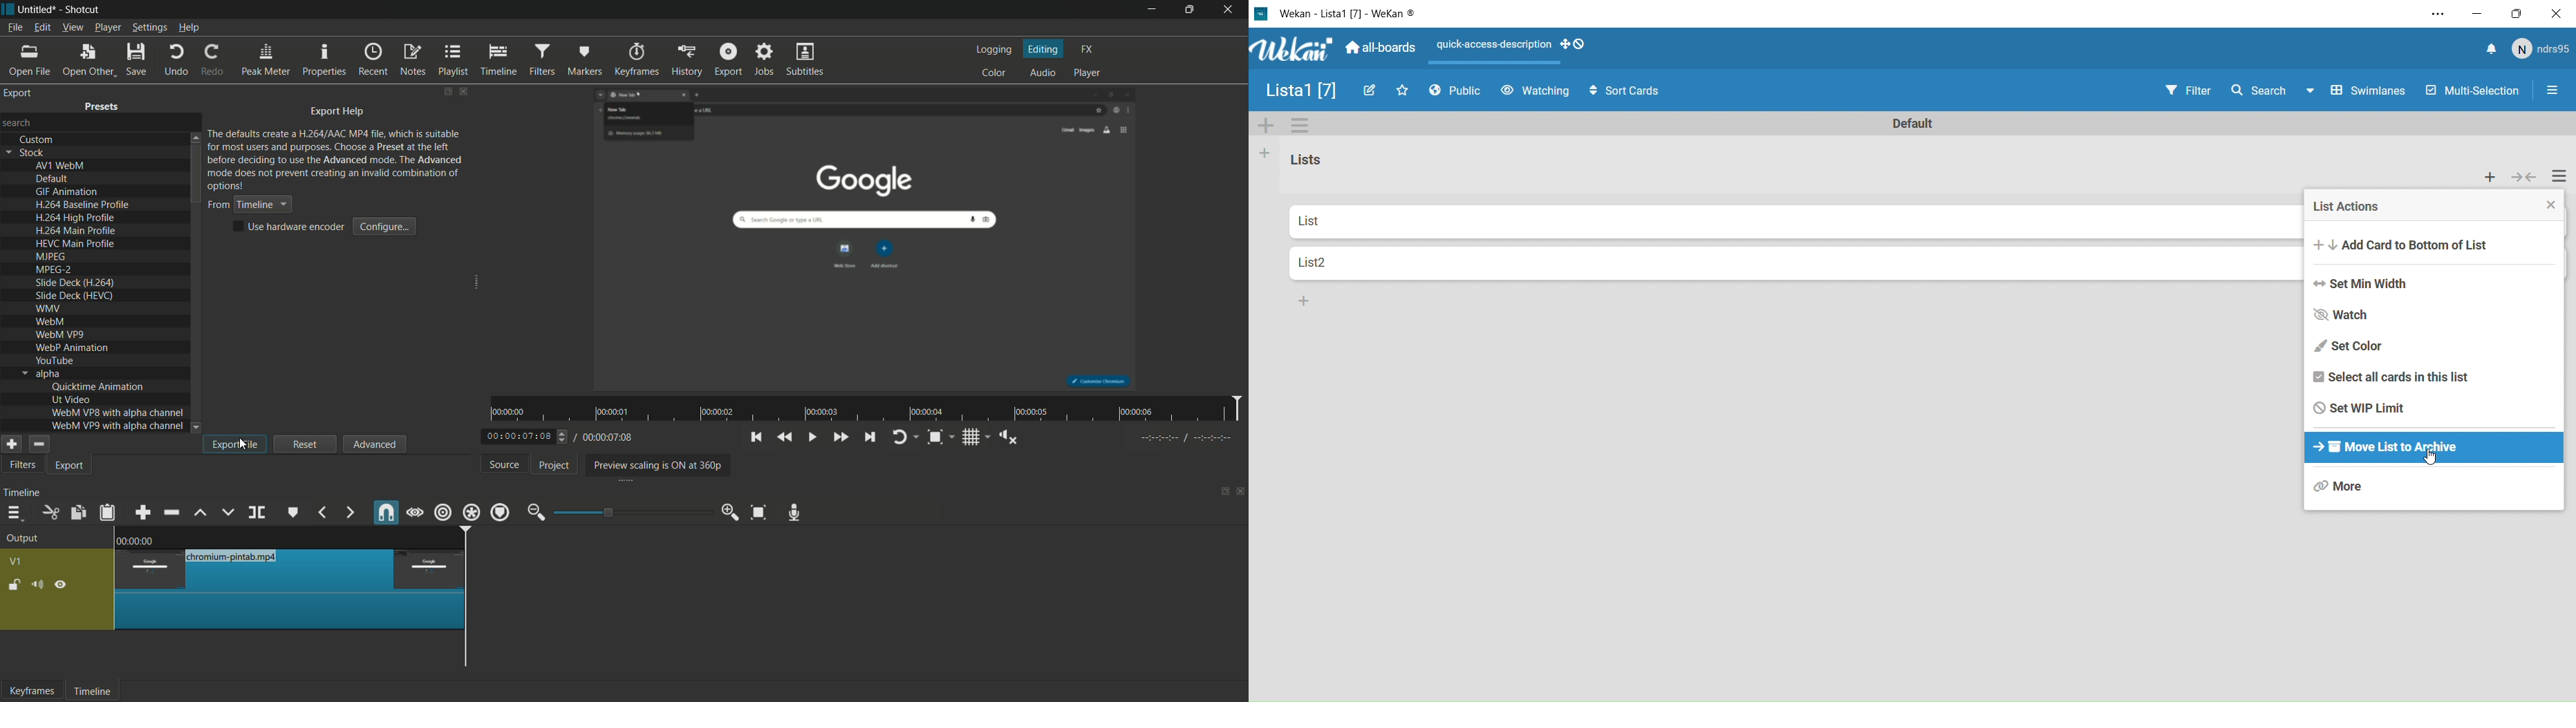  Describe the element at coordinates (10, 444) in the screenshot. I see `add` at that location.